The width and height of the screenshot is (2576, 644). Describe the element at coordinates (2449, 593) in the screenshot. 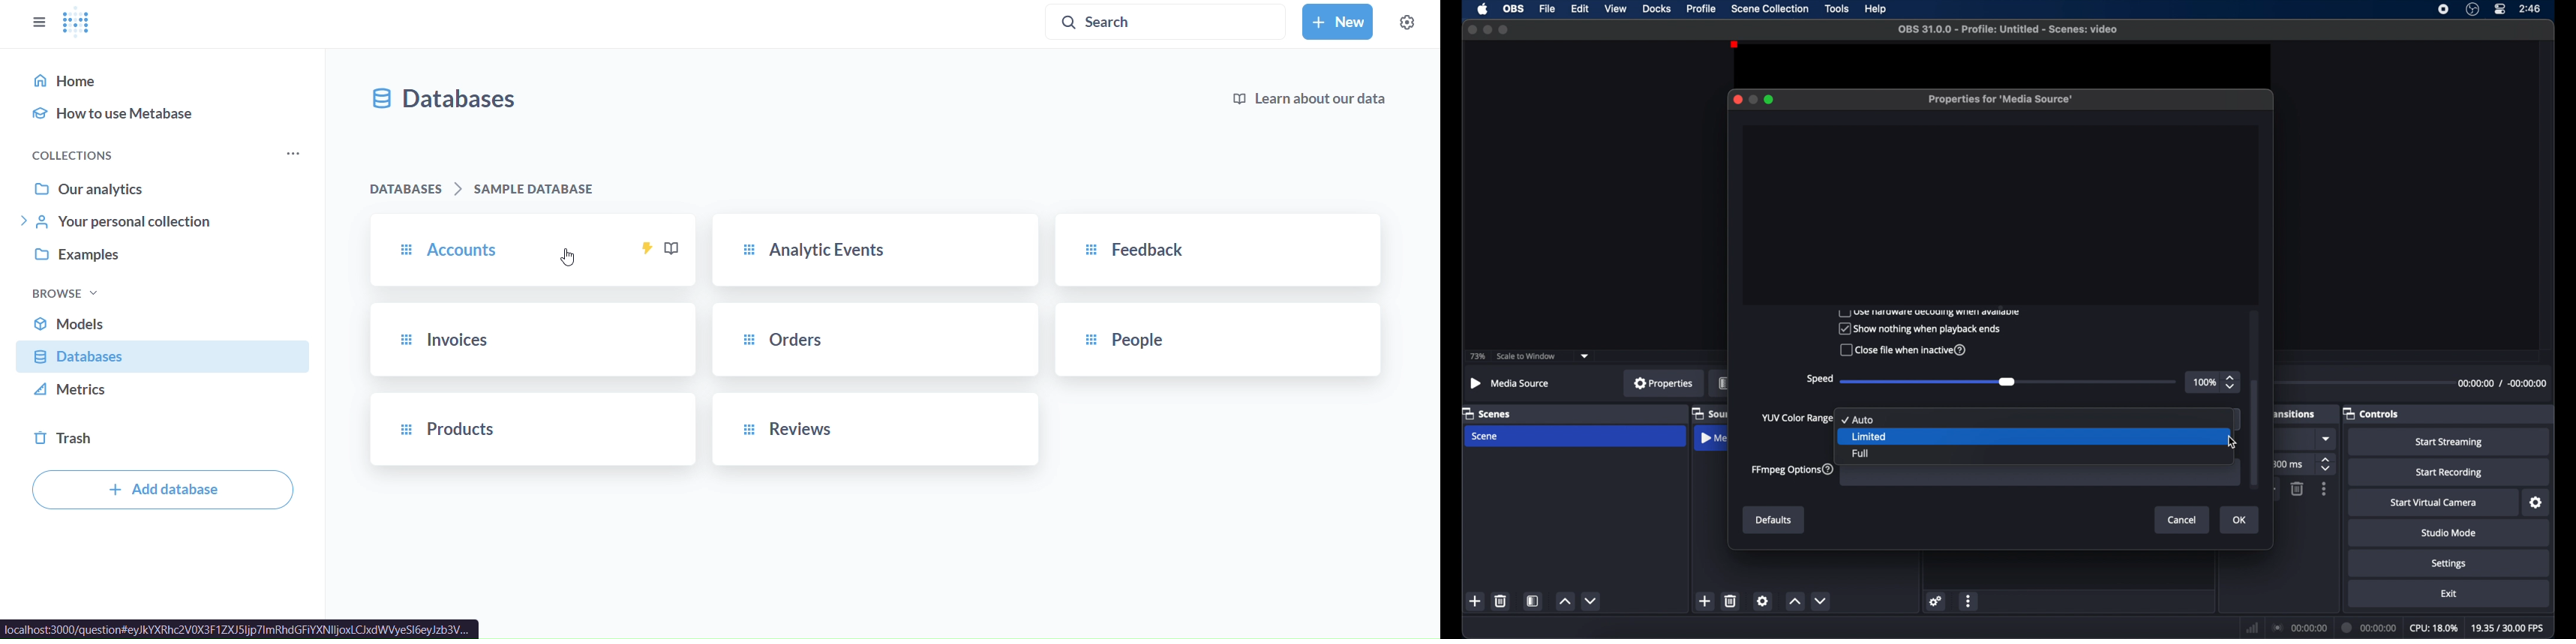

I see `exit` at that location.